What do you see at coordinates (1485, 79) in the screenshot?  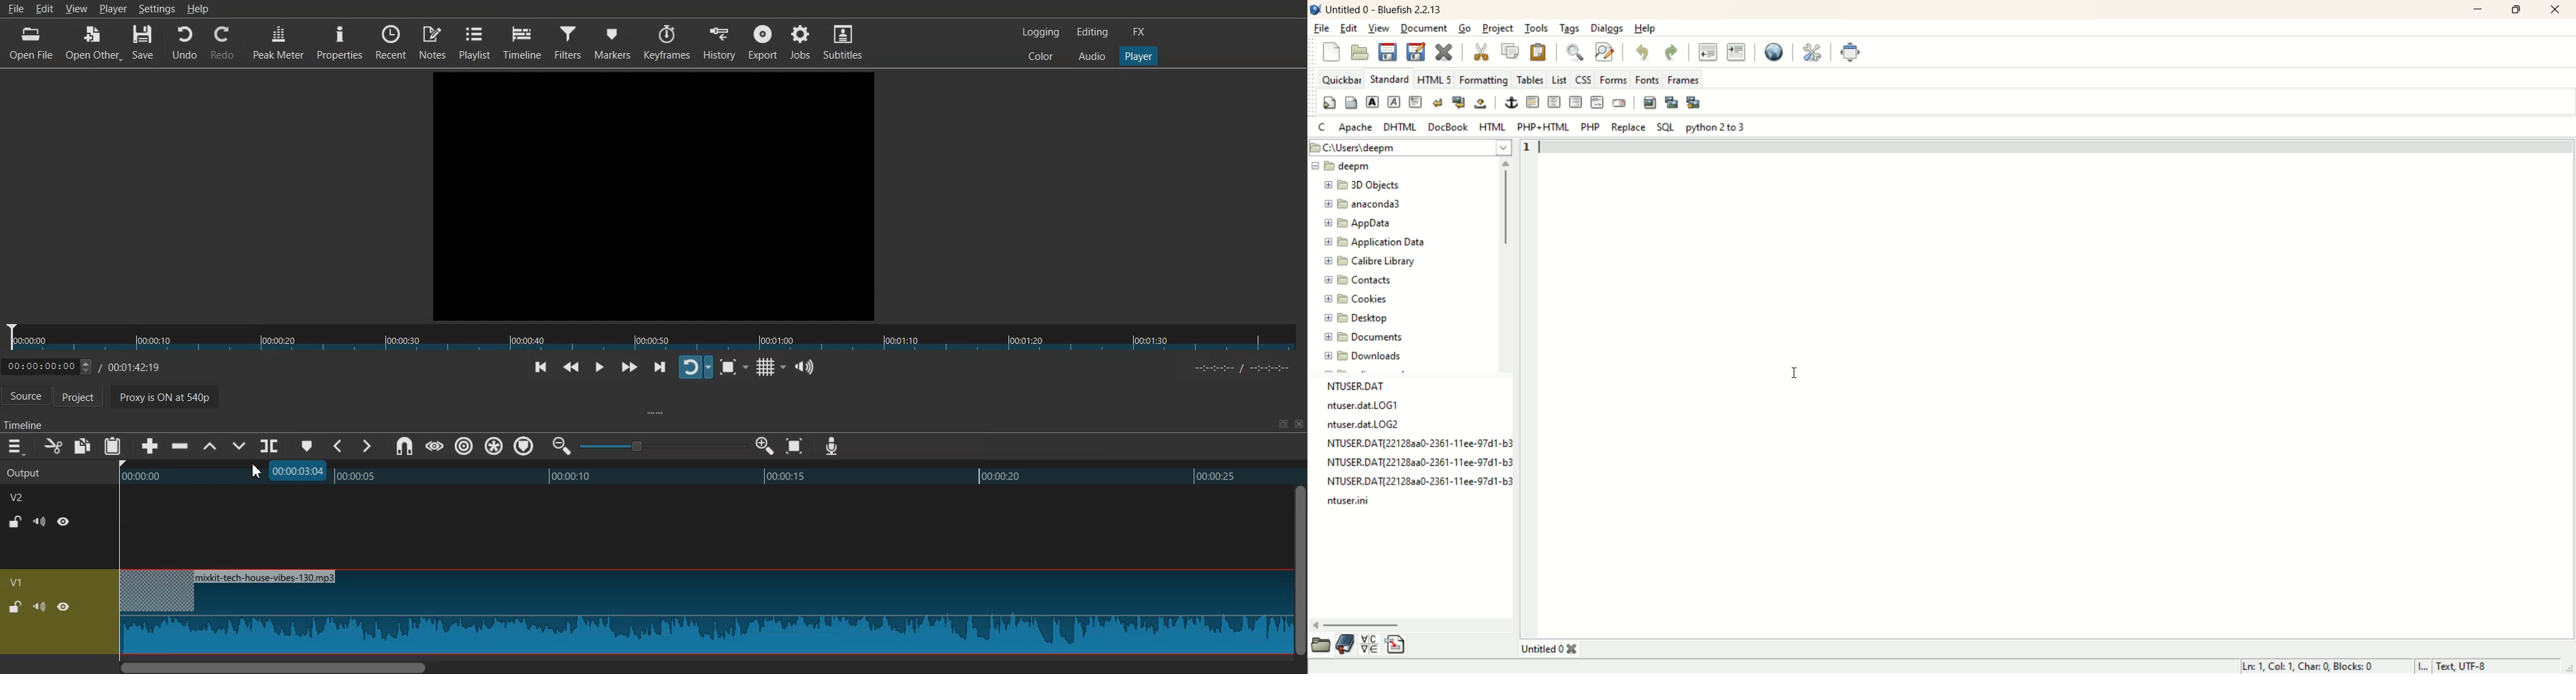 I see `formatting` at bounding box center [1485, 79].